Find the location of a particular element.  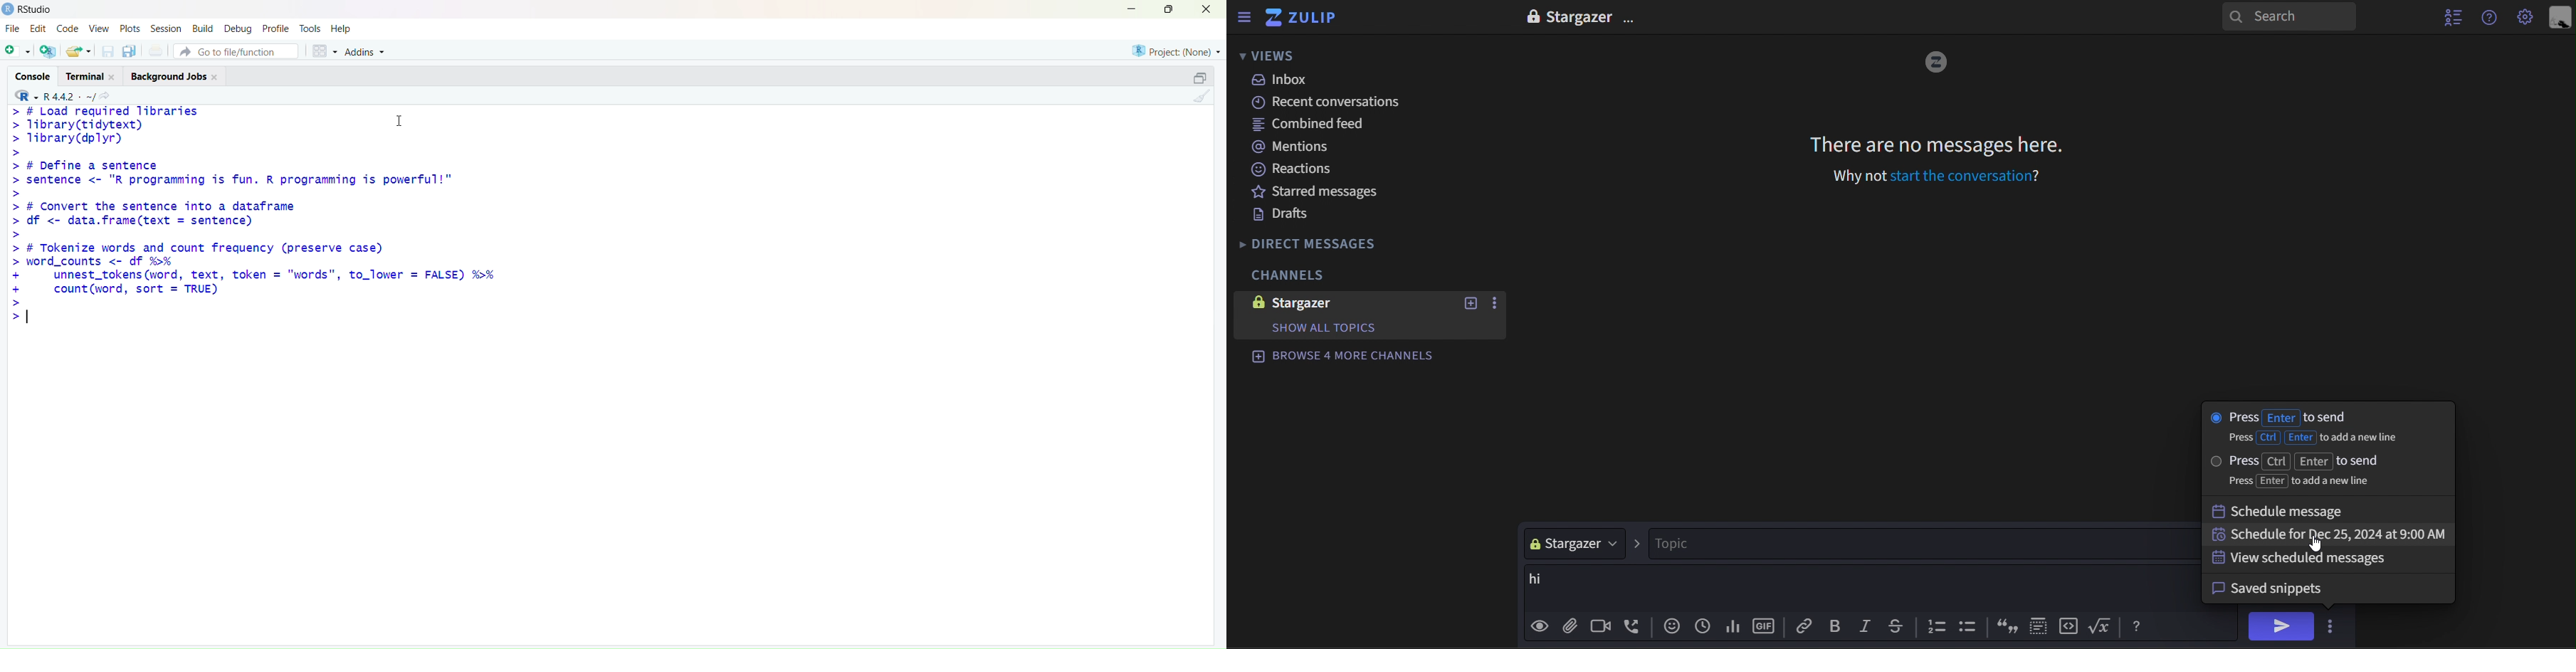

press ctrl Enter to add a new line is located at coordinates (2338, 437).